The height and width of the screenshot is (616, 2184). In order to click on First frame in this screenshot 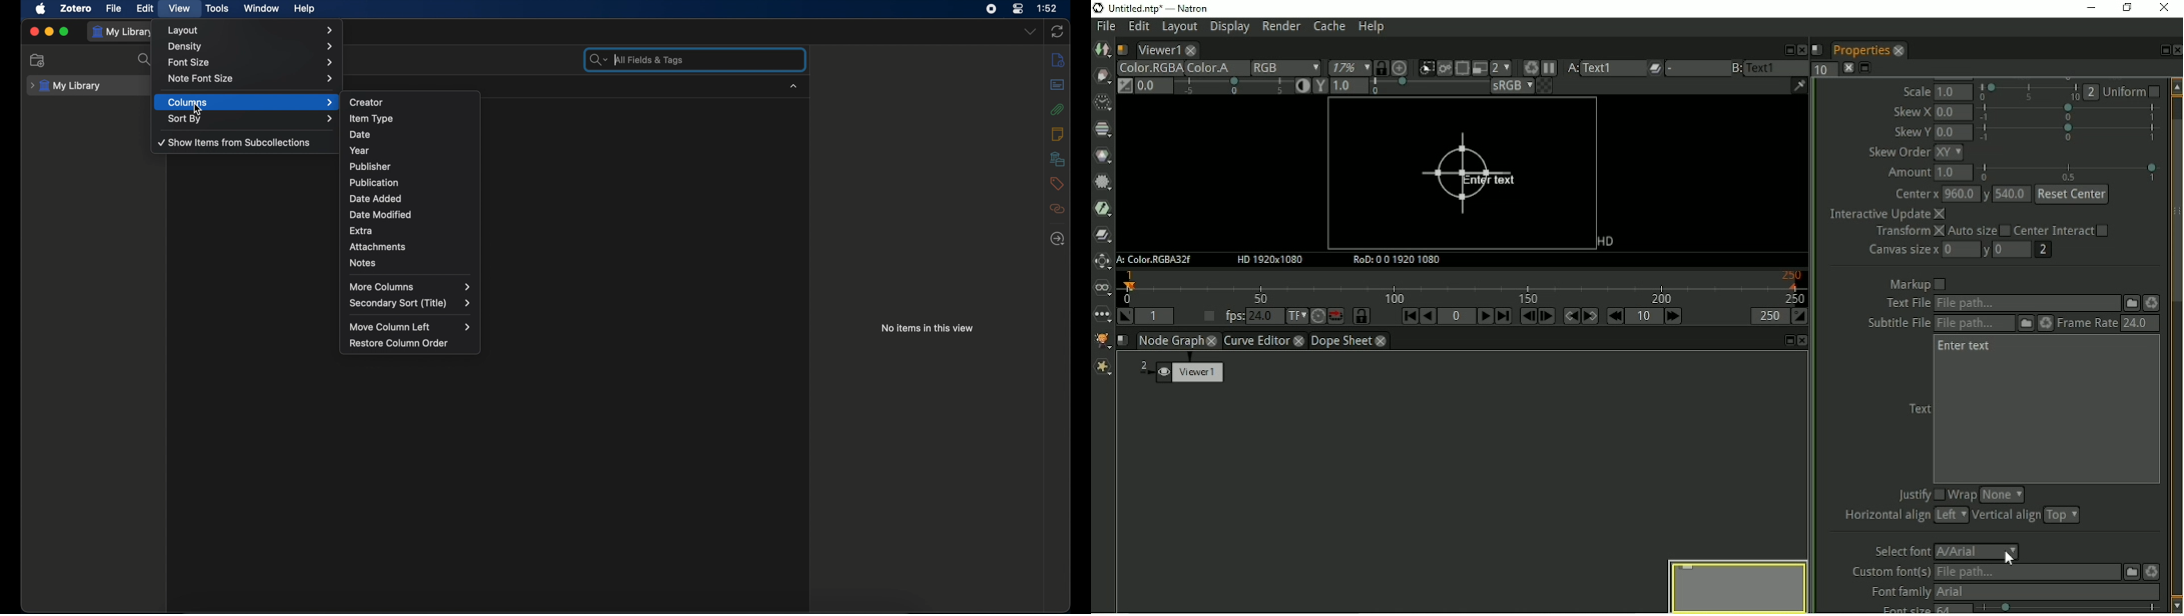, I will do `click(1410, 316)`.